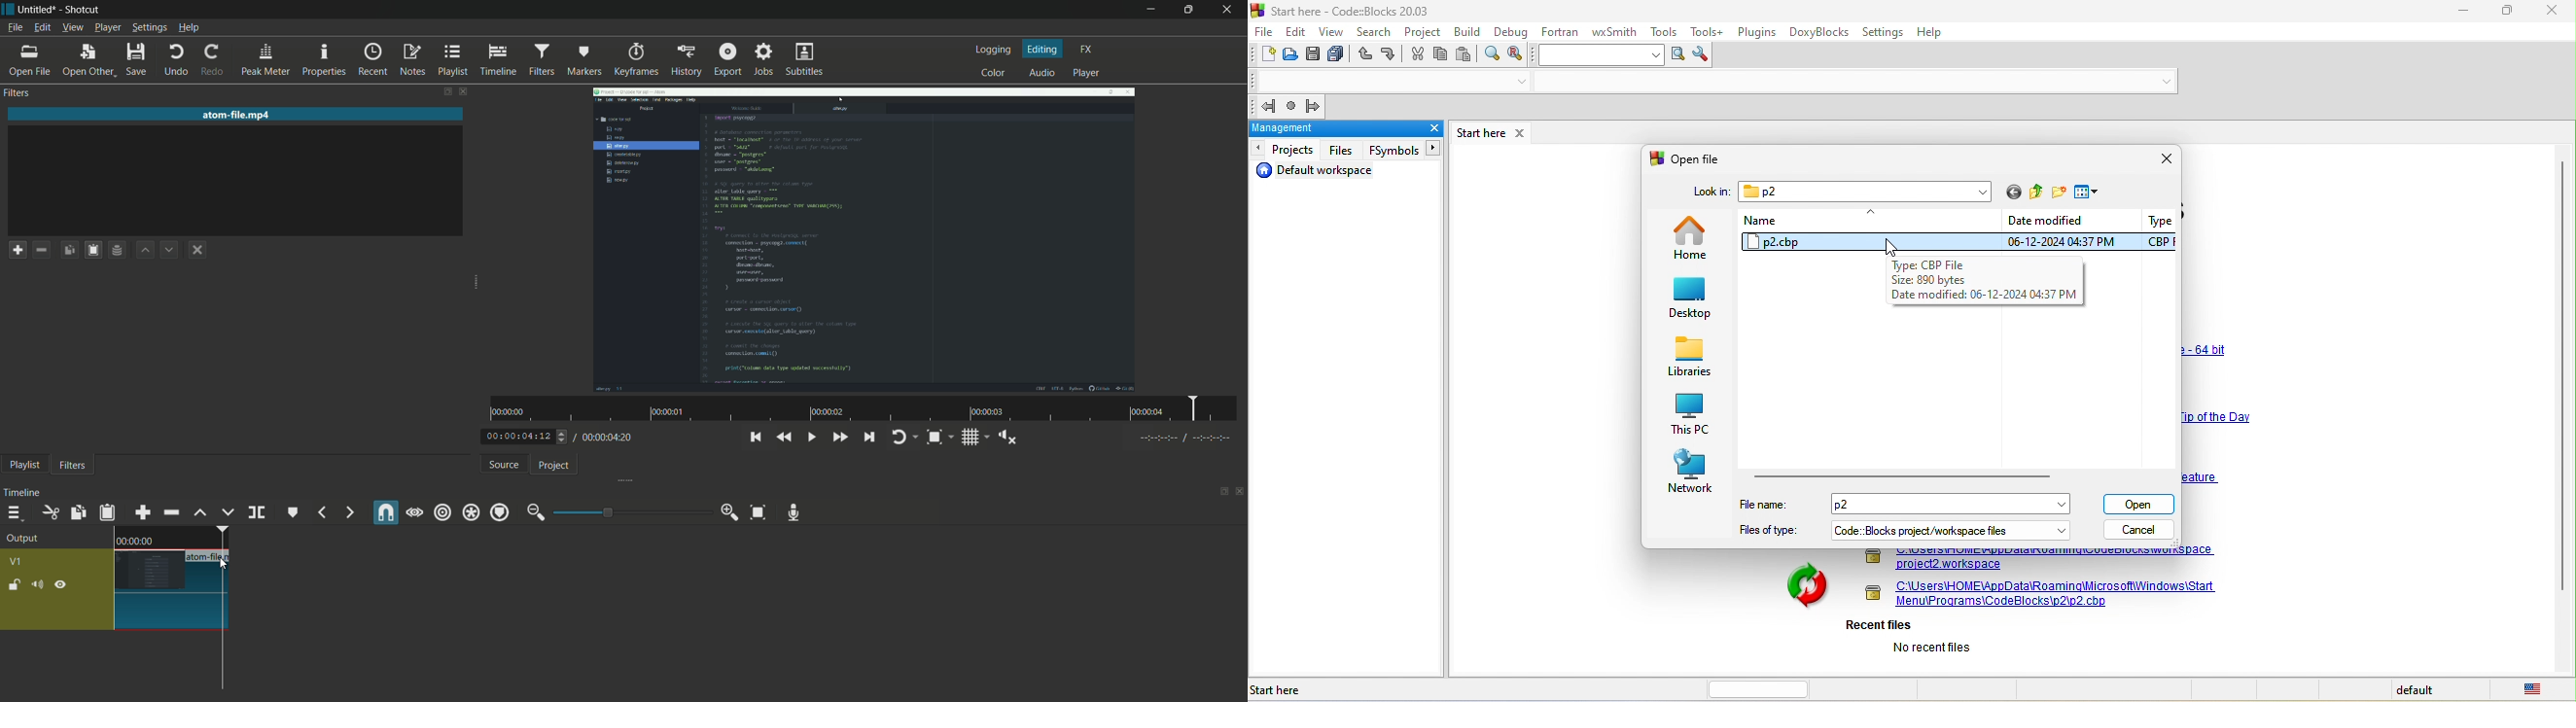 This screenshot has height=728, width=2576. I want to click on fx, so click(1086, 50).